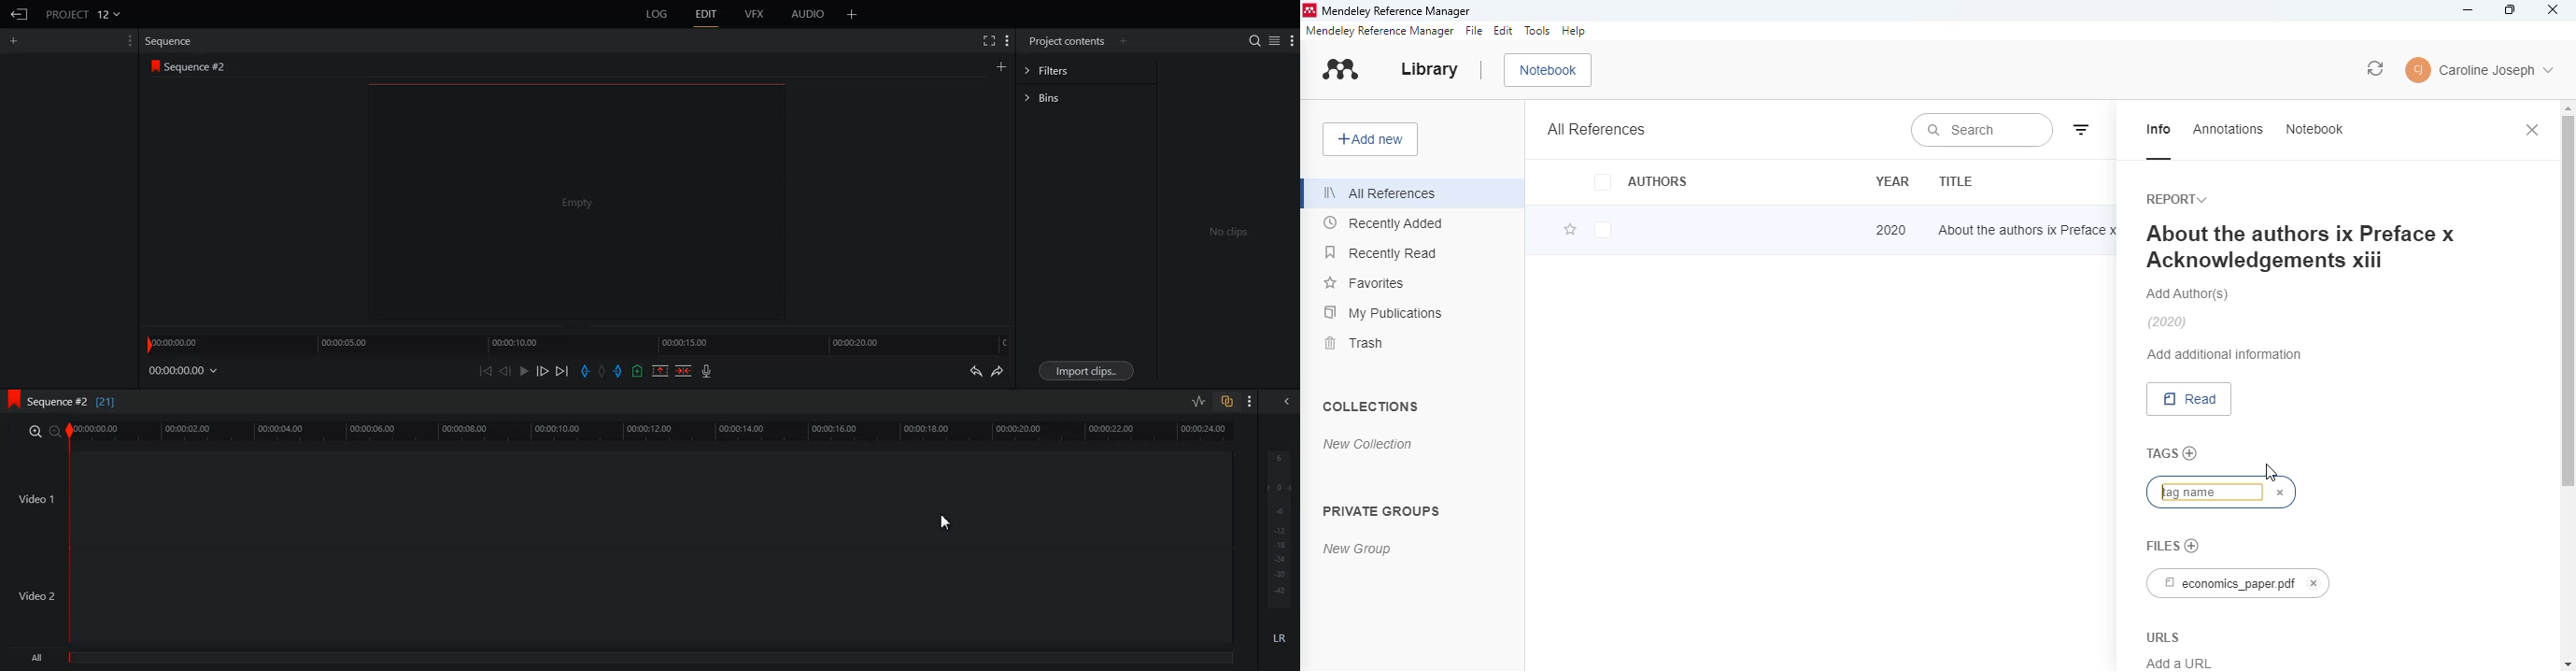 The height and width of the screenshot is (672, 2576). I want to click on maximize, so click(2512, 10).